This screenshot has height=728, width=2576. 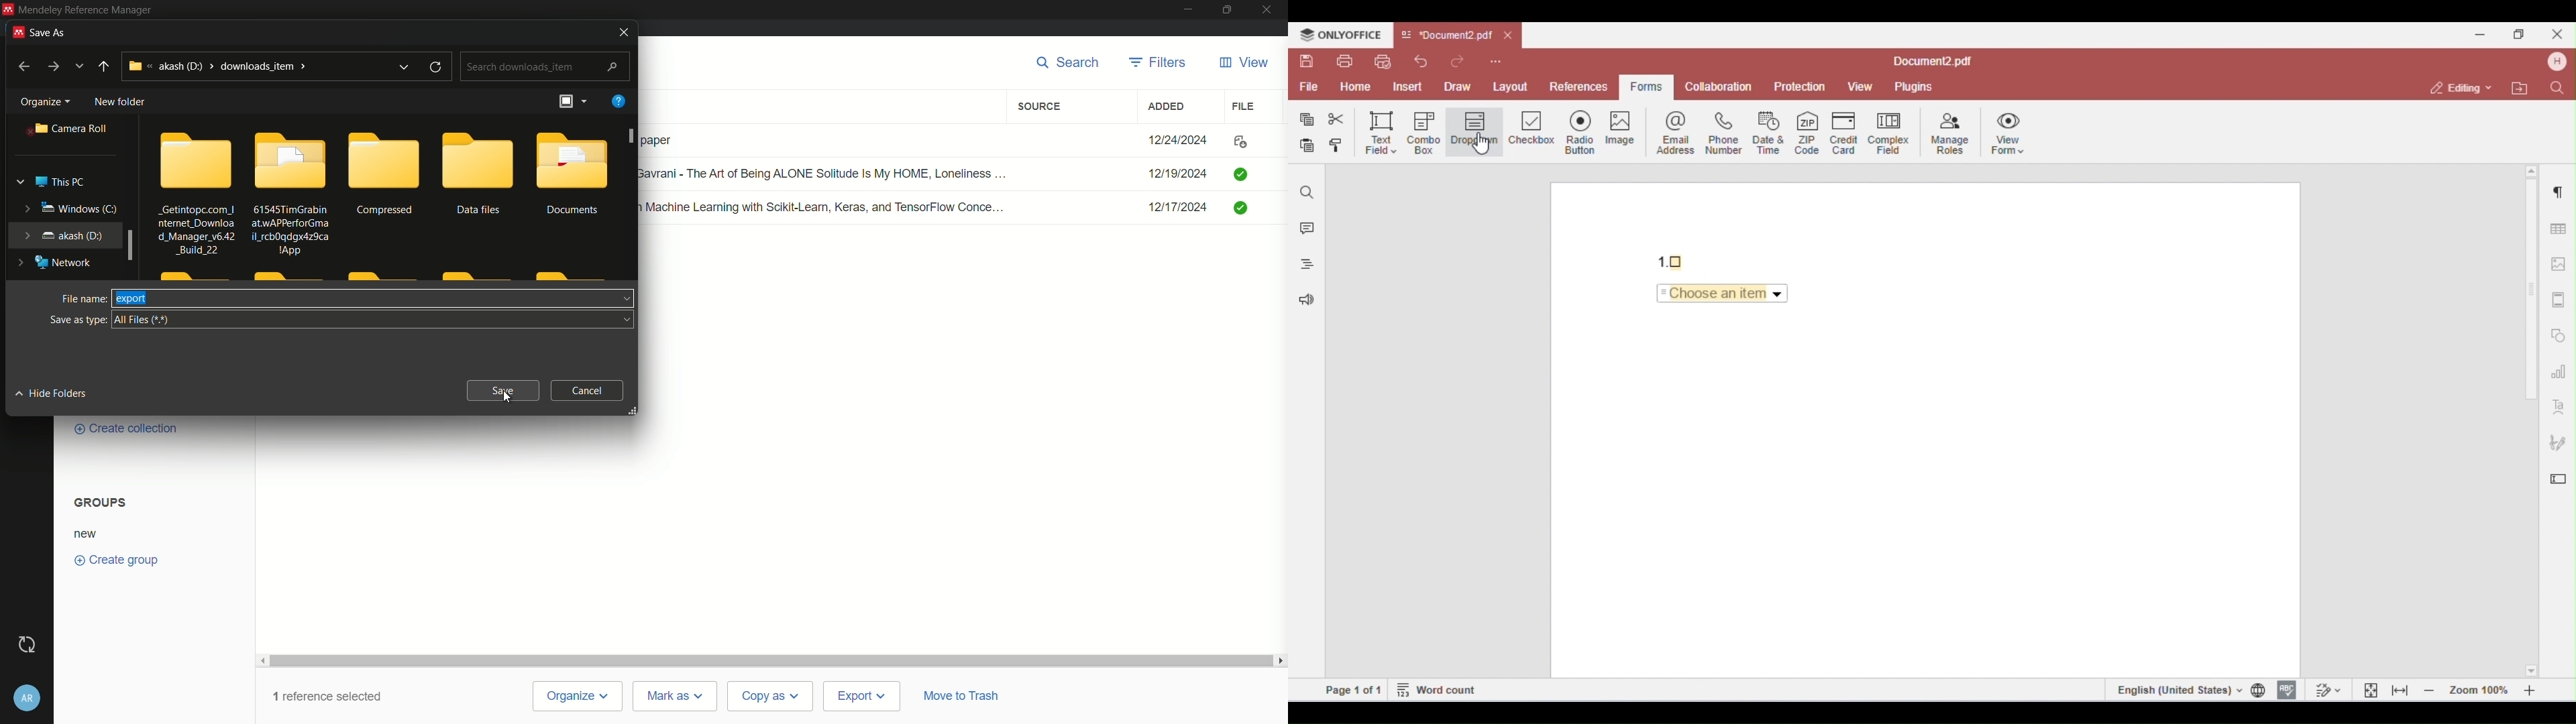 I want to click on sync, so click(x=28, y=646).